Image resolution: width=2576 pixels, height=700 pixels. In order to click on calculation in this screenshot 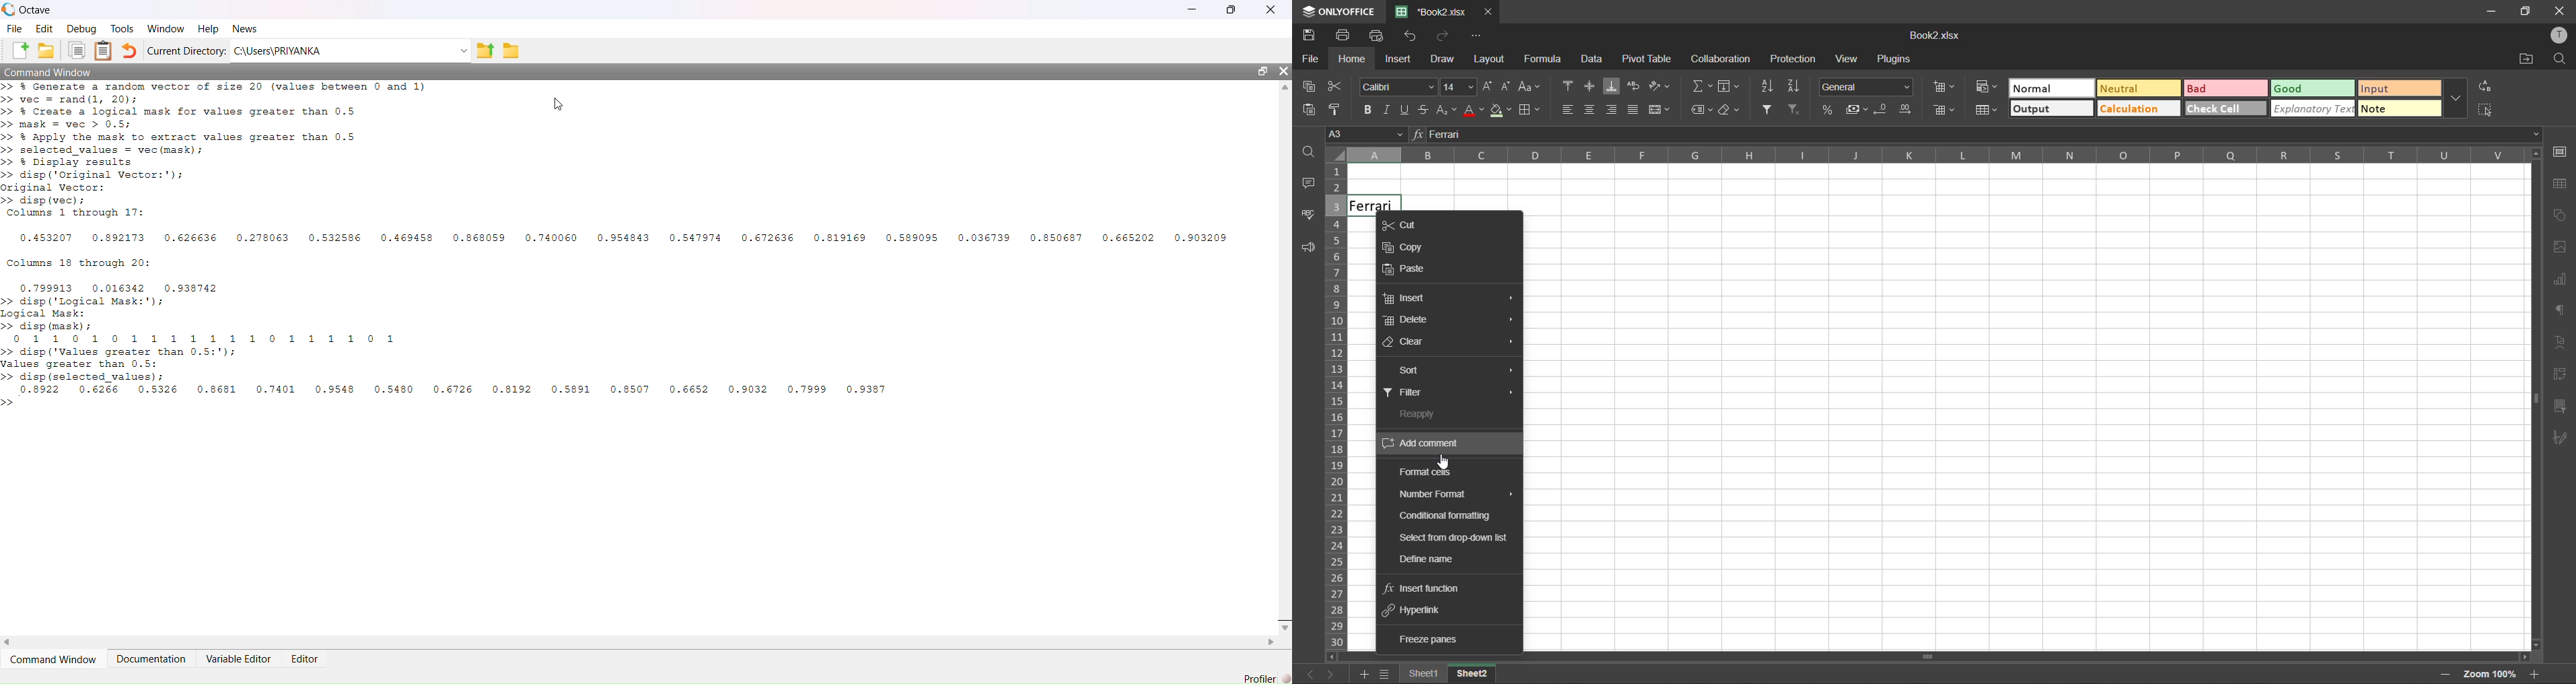, I will do `click(2134, 110)`.